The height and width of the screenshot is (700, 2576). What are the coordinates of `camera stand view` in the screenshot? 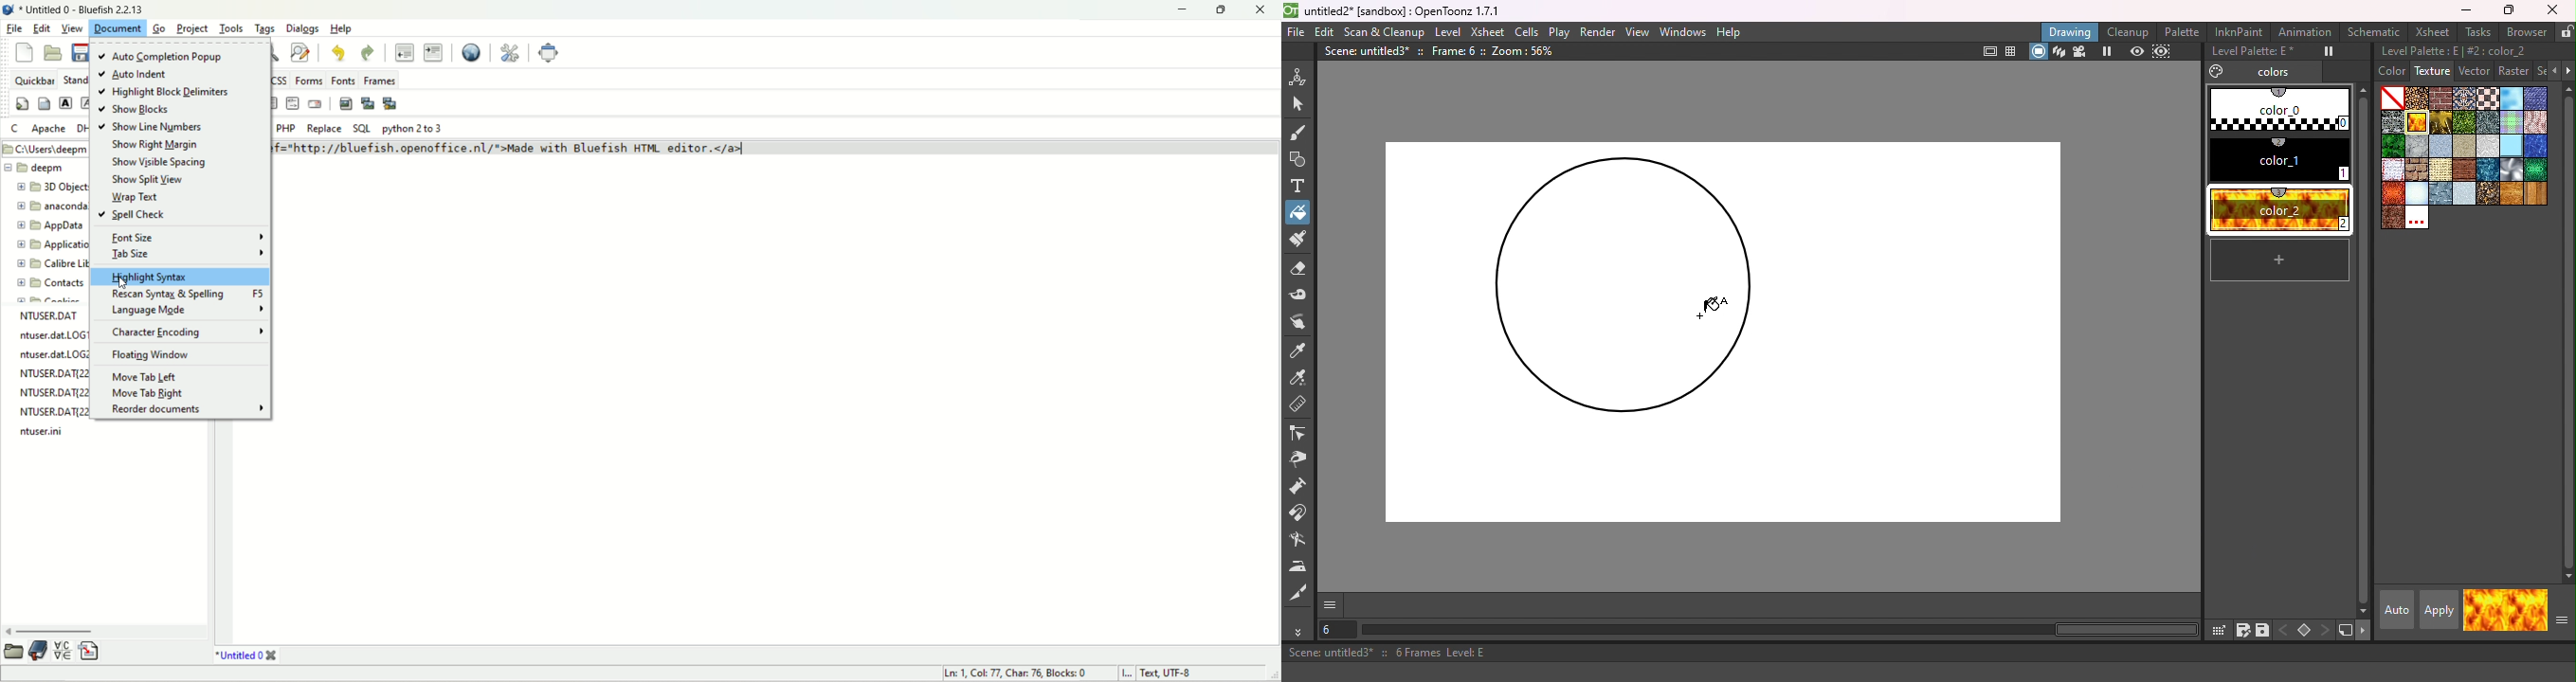 It's located at (2038, 51).